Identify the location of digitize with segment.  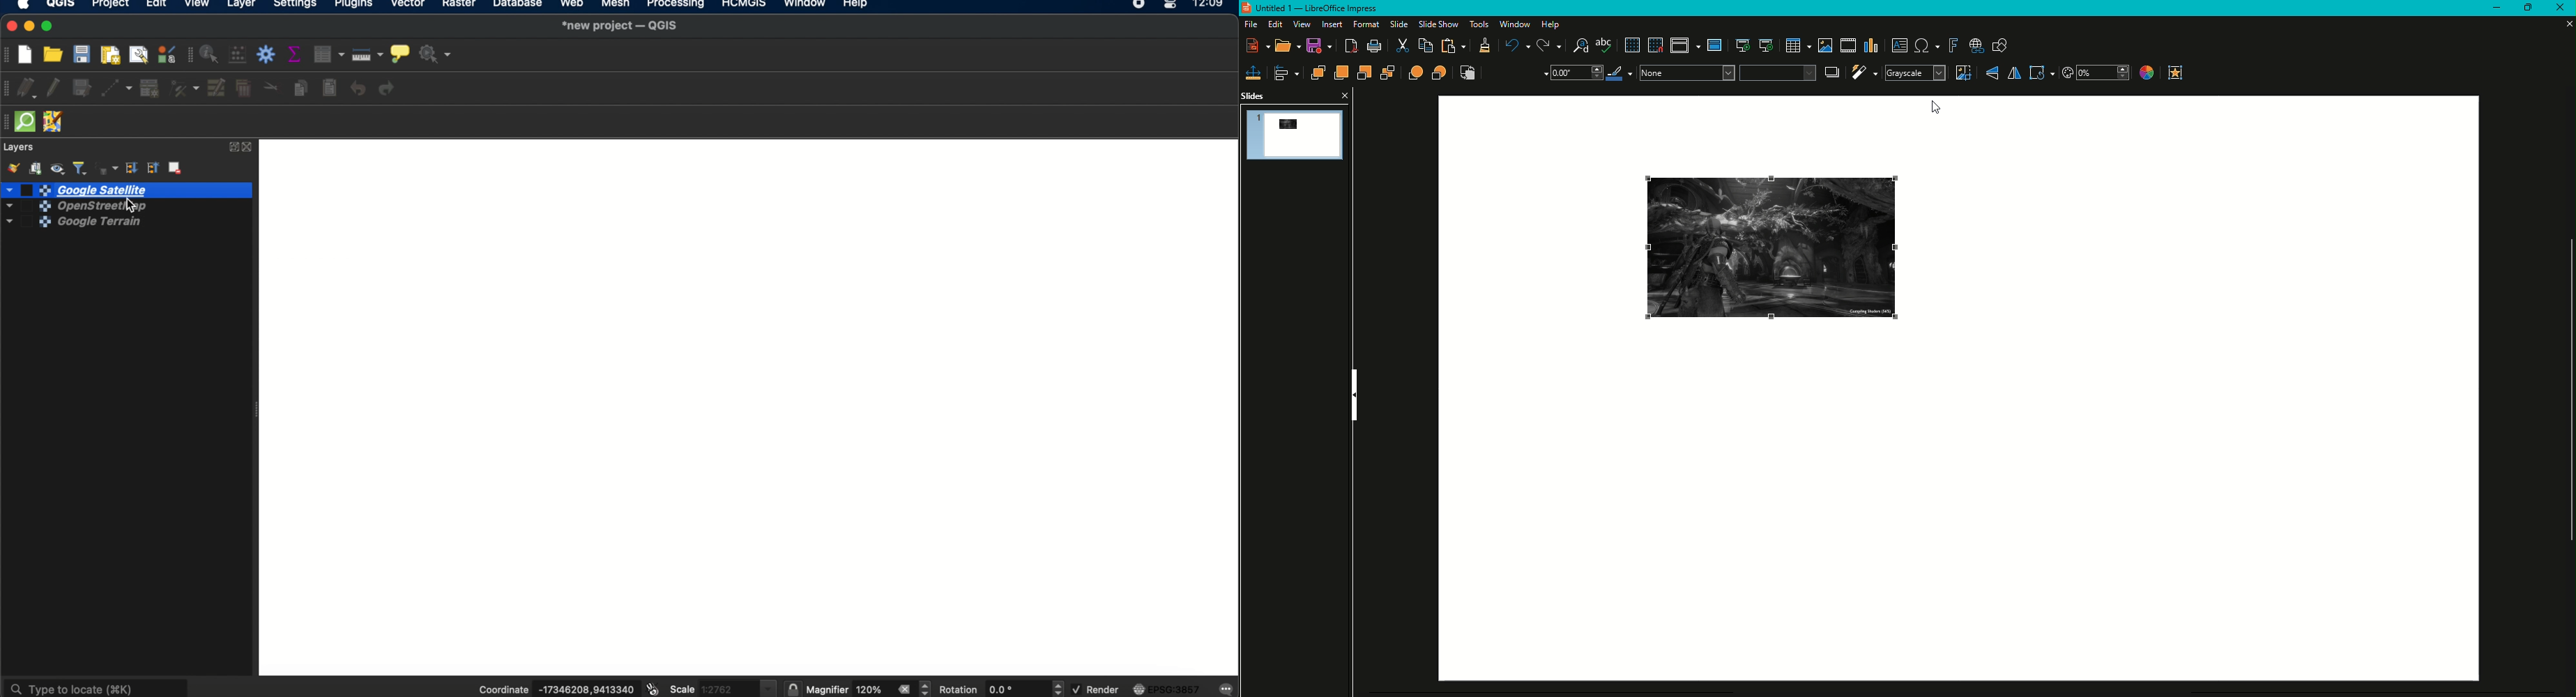
(118, 88).